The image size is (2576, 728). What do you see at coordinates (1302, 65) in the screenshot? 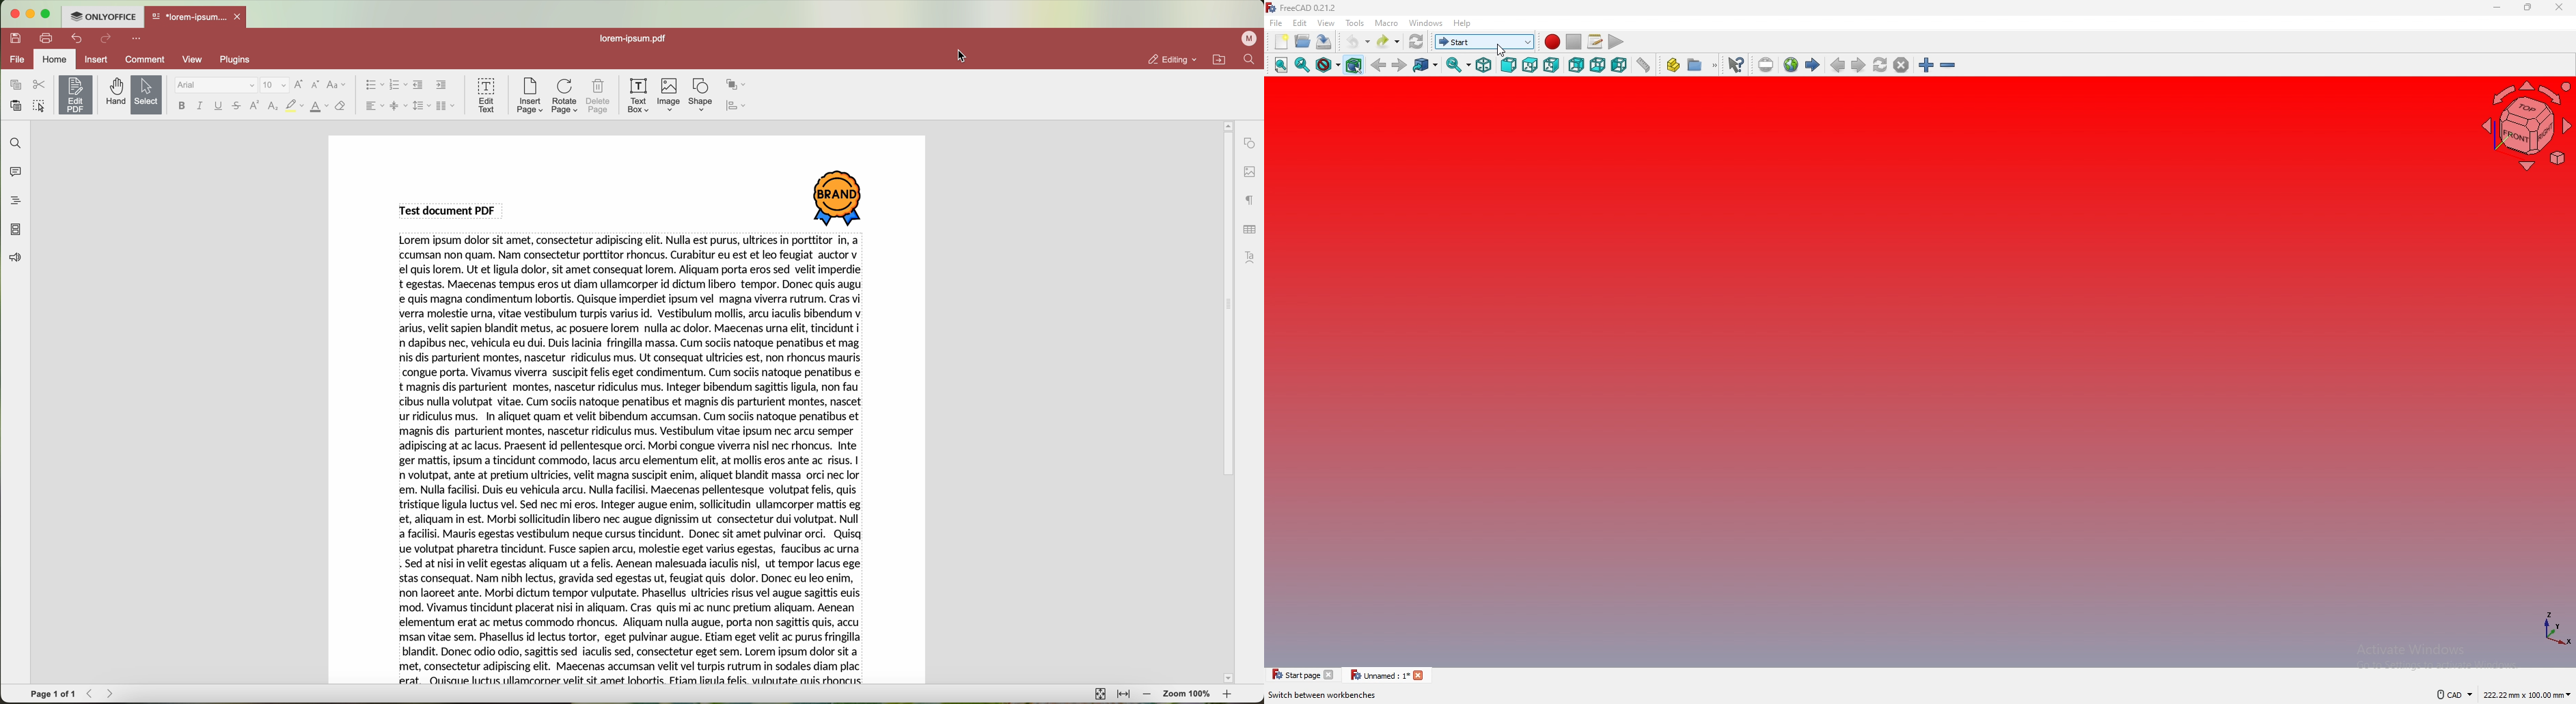
I see `fit selection` at bounding box center [1302, 65].